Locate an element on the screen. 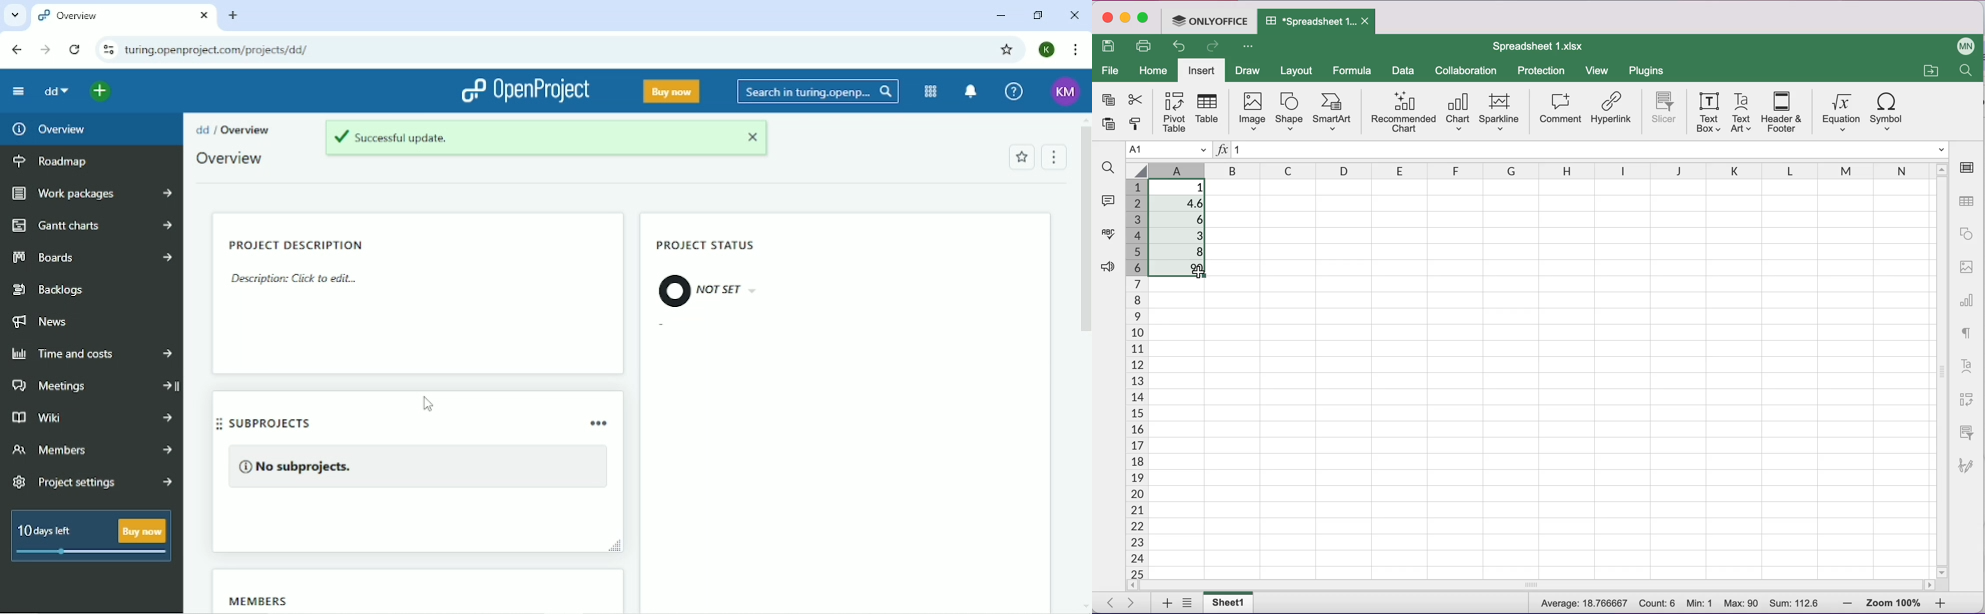  Formula bar is located at coordinates (1599, 150).